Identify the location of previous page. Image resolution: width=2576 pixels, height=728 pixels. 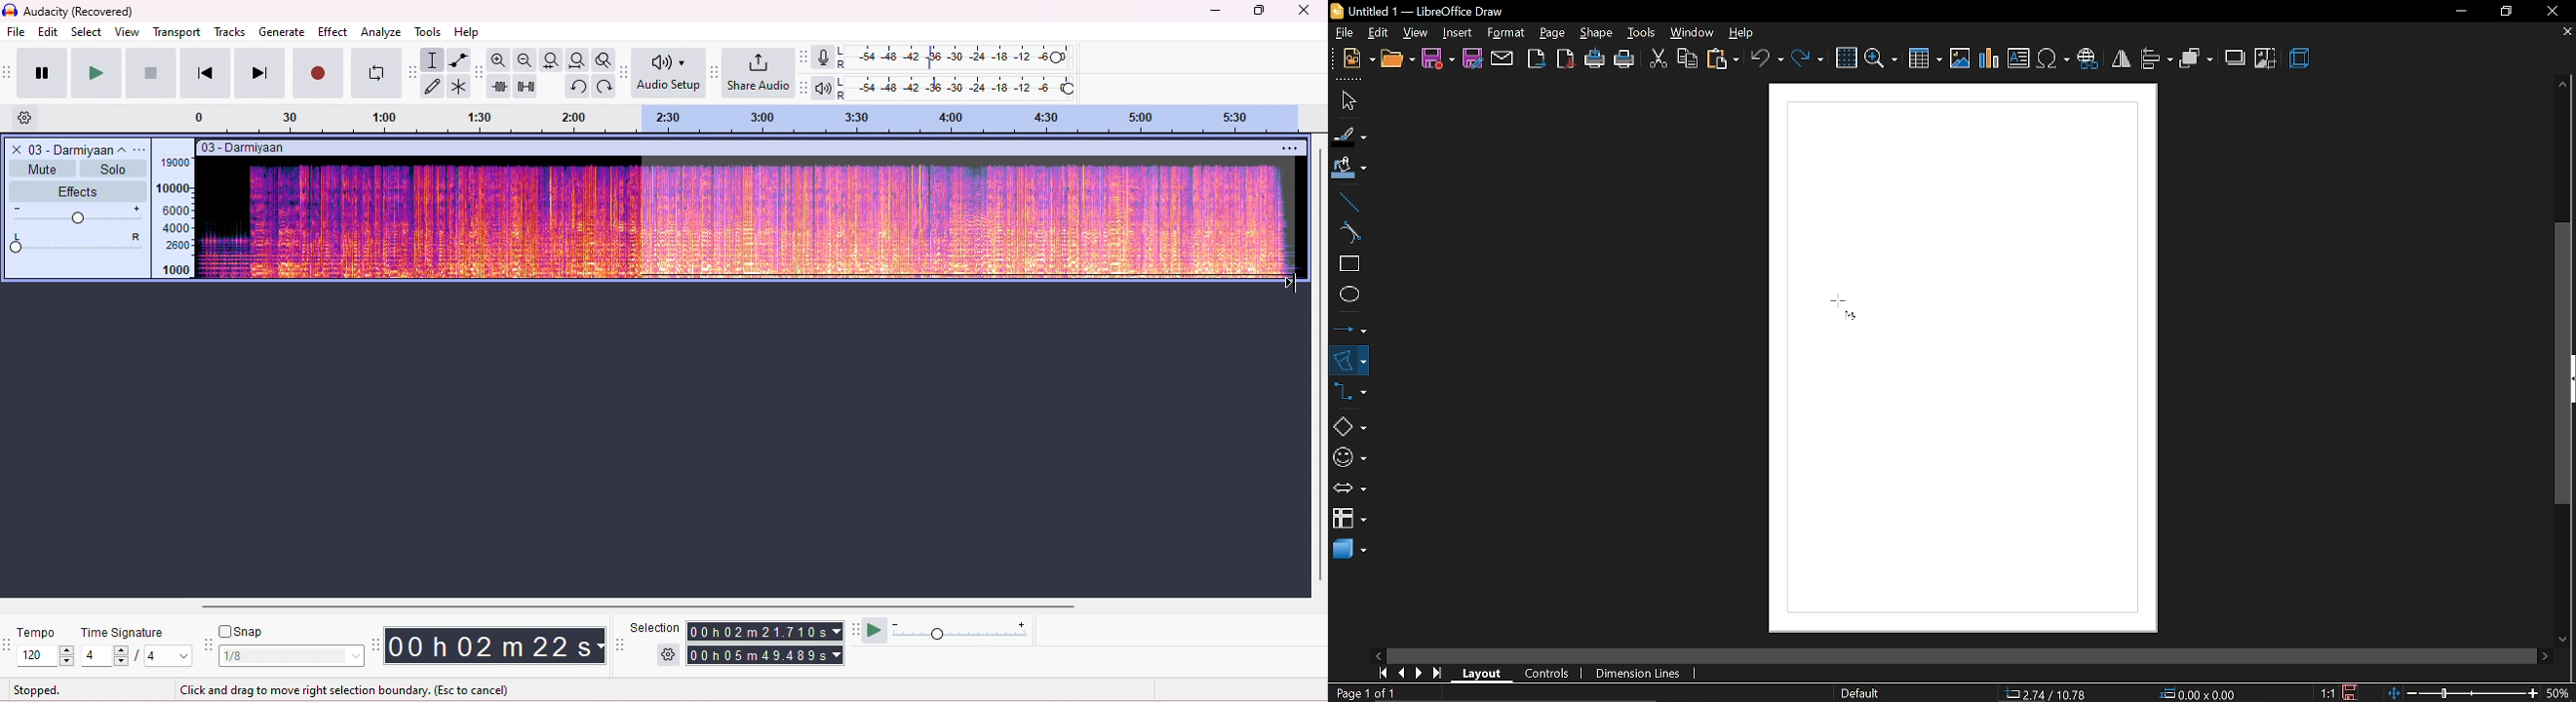
(1403, 672).